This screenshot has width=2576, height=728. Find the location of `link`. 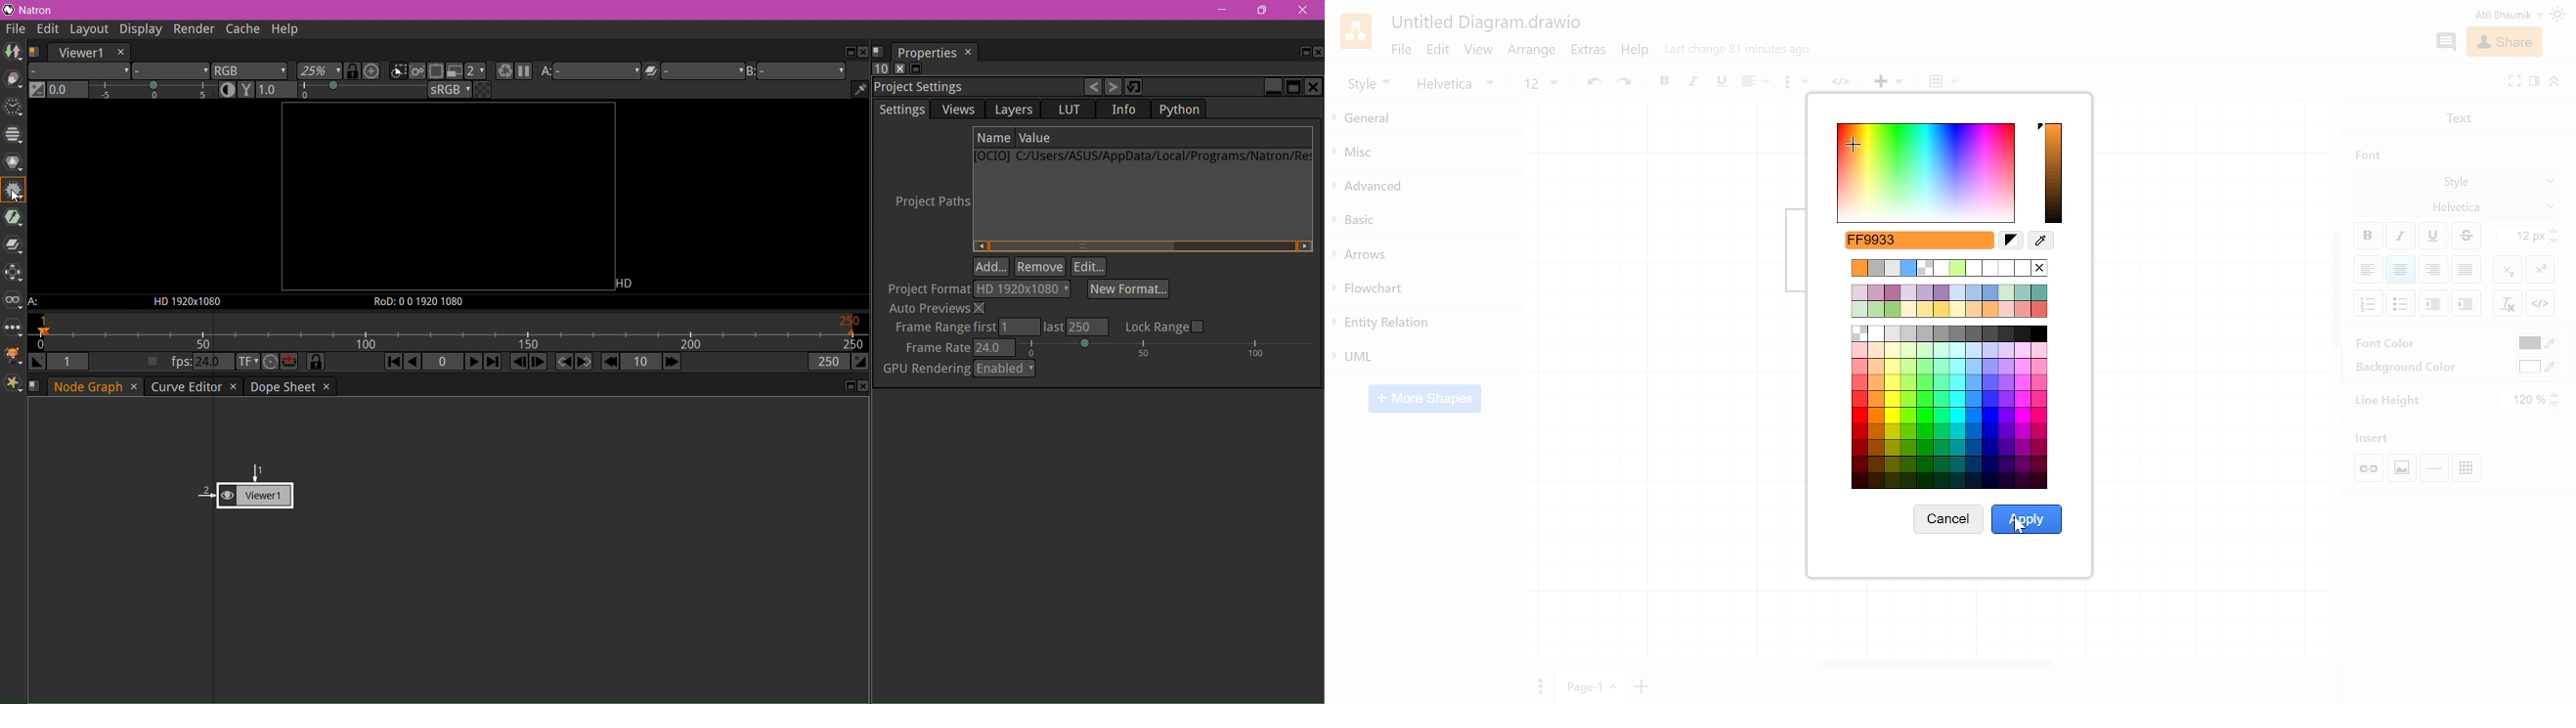

link is located at coordinates (1845, 83).